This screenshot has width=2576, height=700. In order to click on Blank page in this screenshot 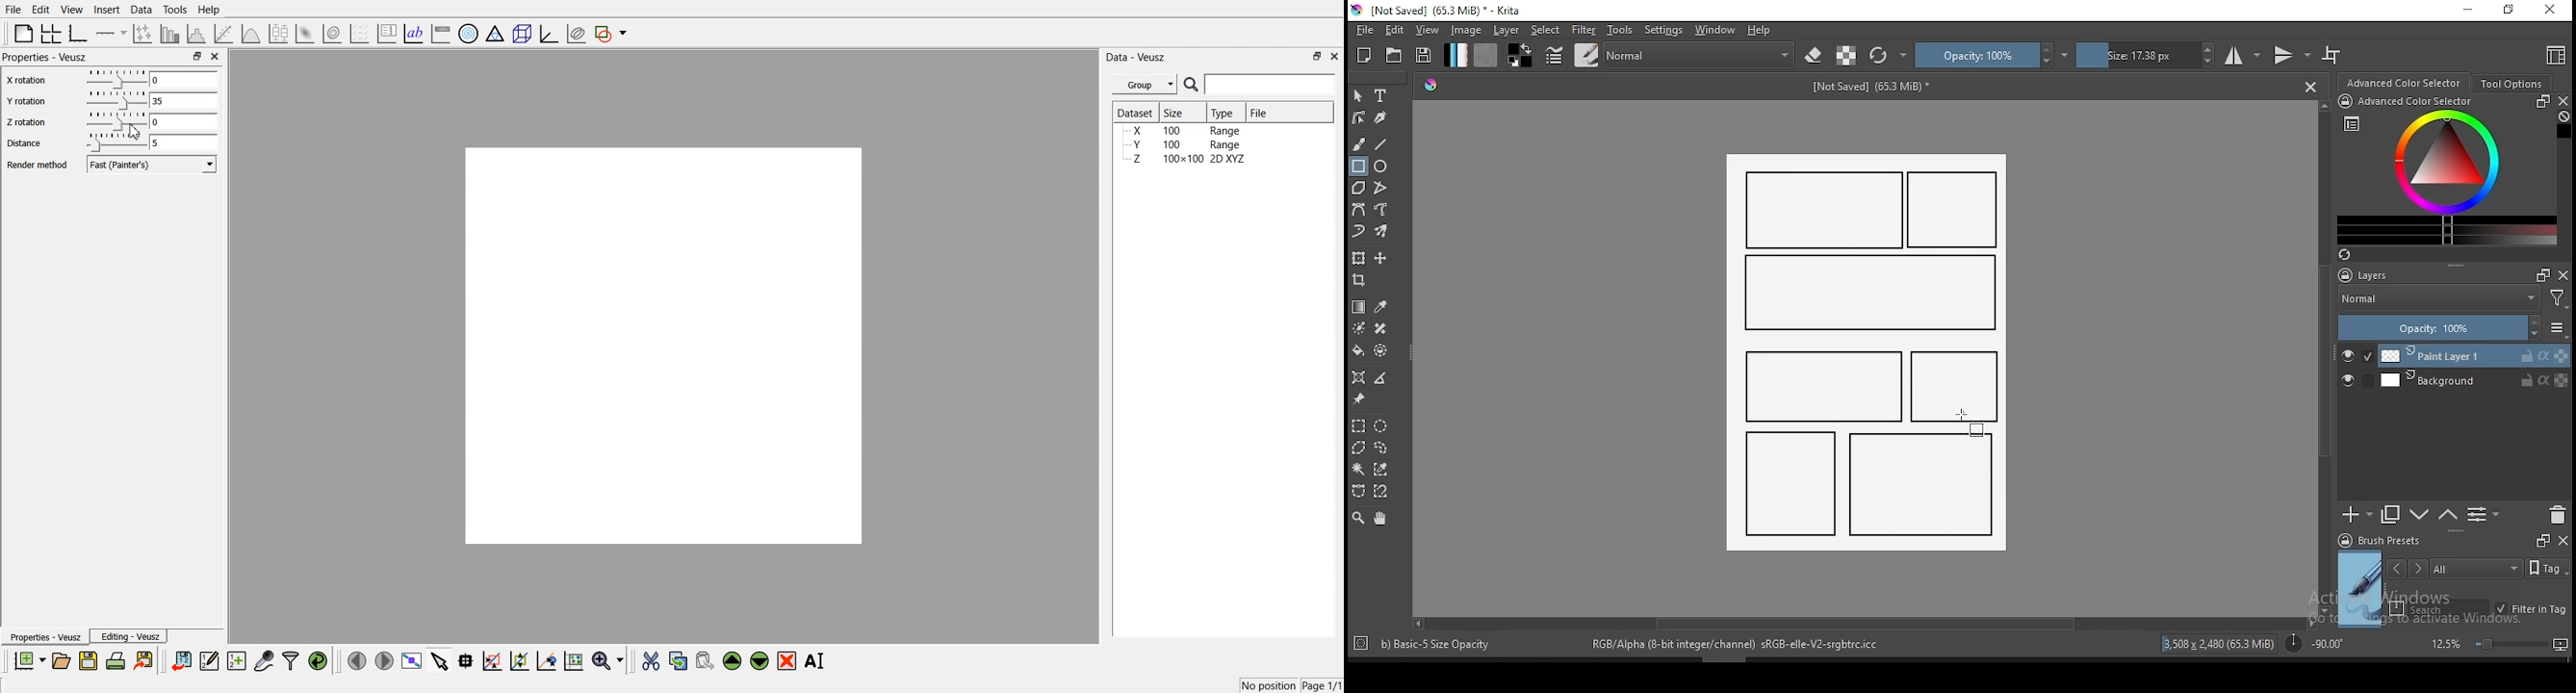, I will do `click(24, 33)`.